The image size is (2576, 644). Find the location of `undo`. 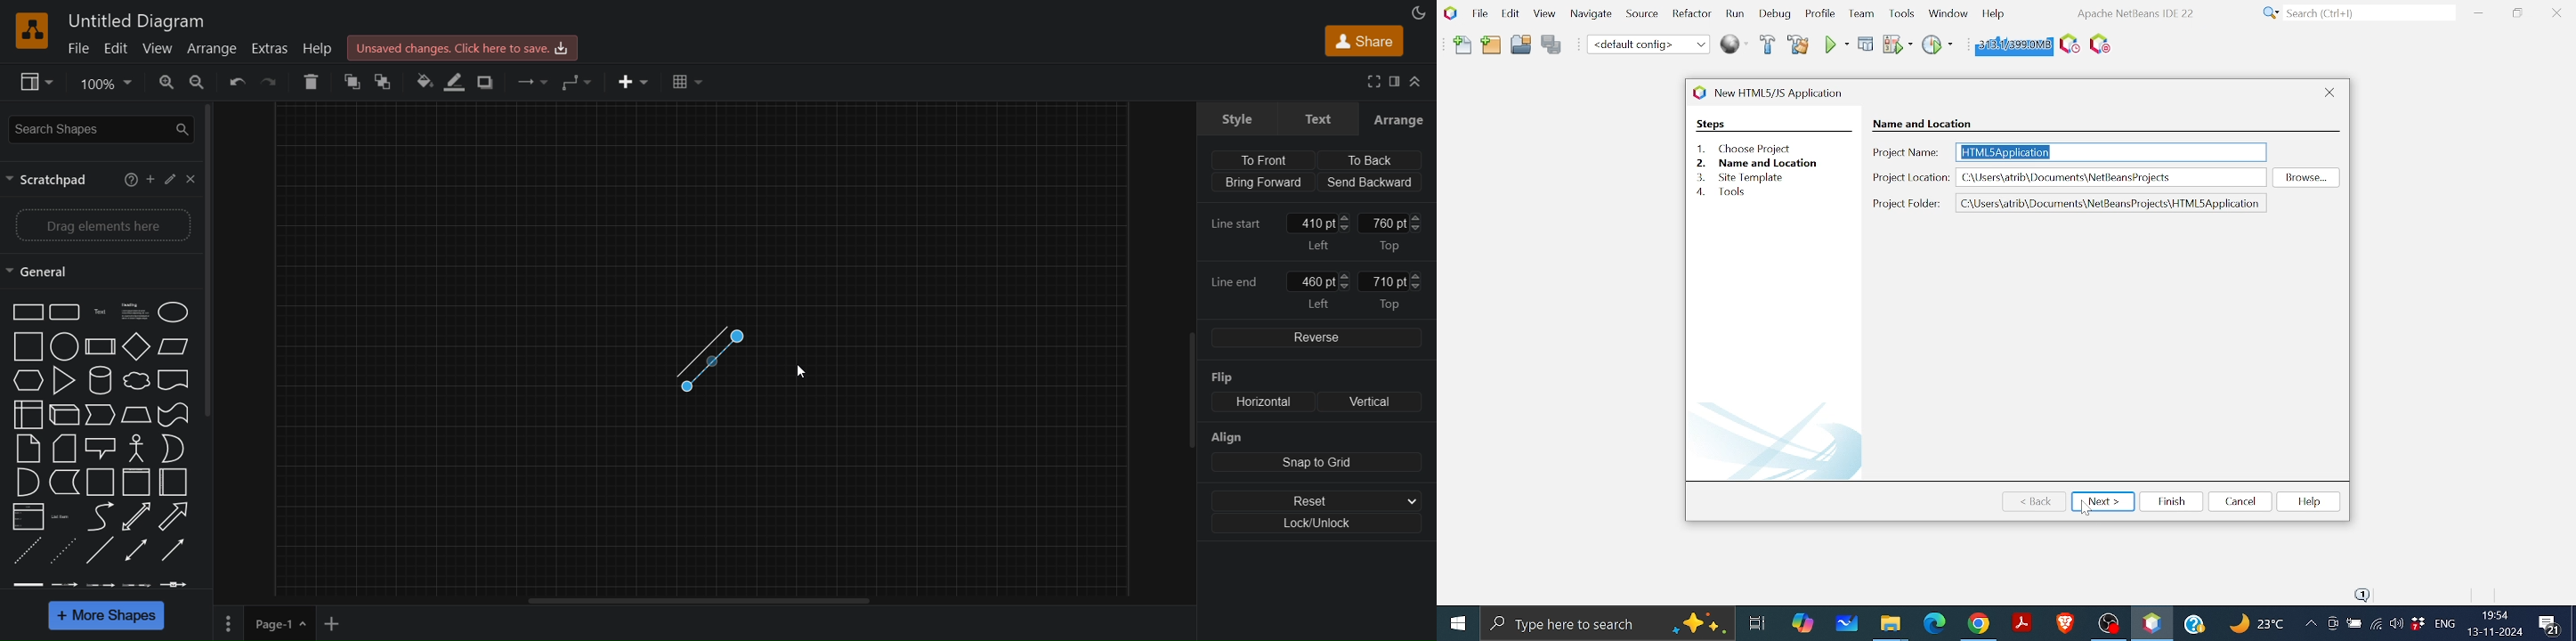

undo is located at coordinates (241, 83).